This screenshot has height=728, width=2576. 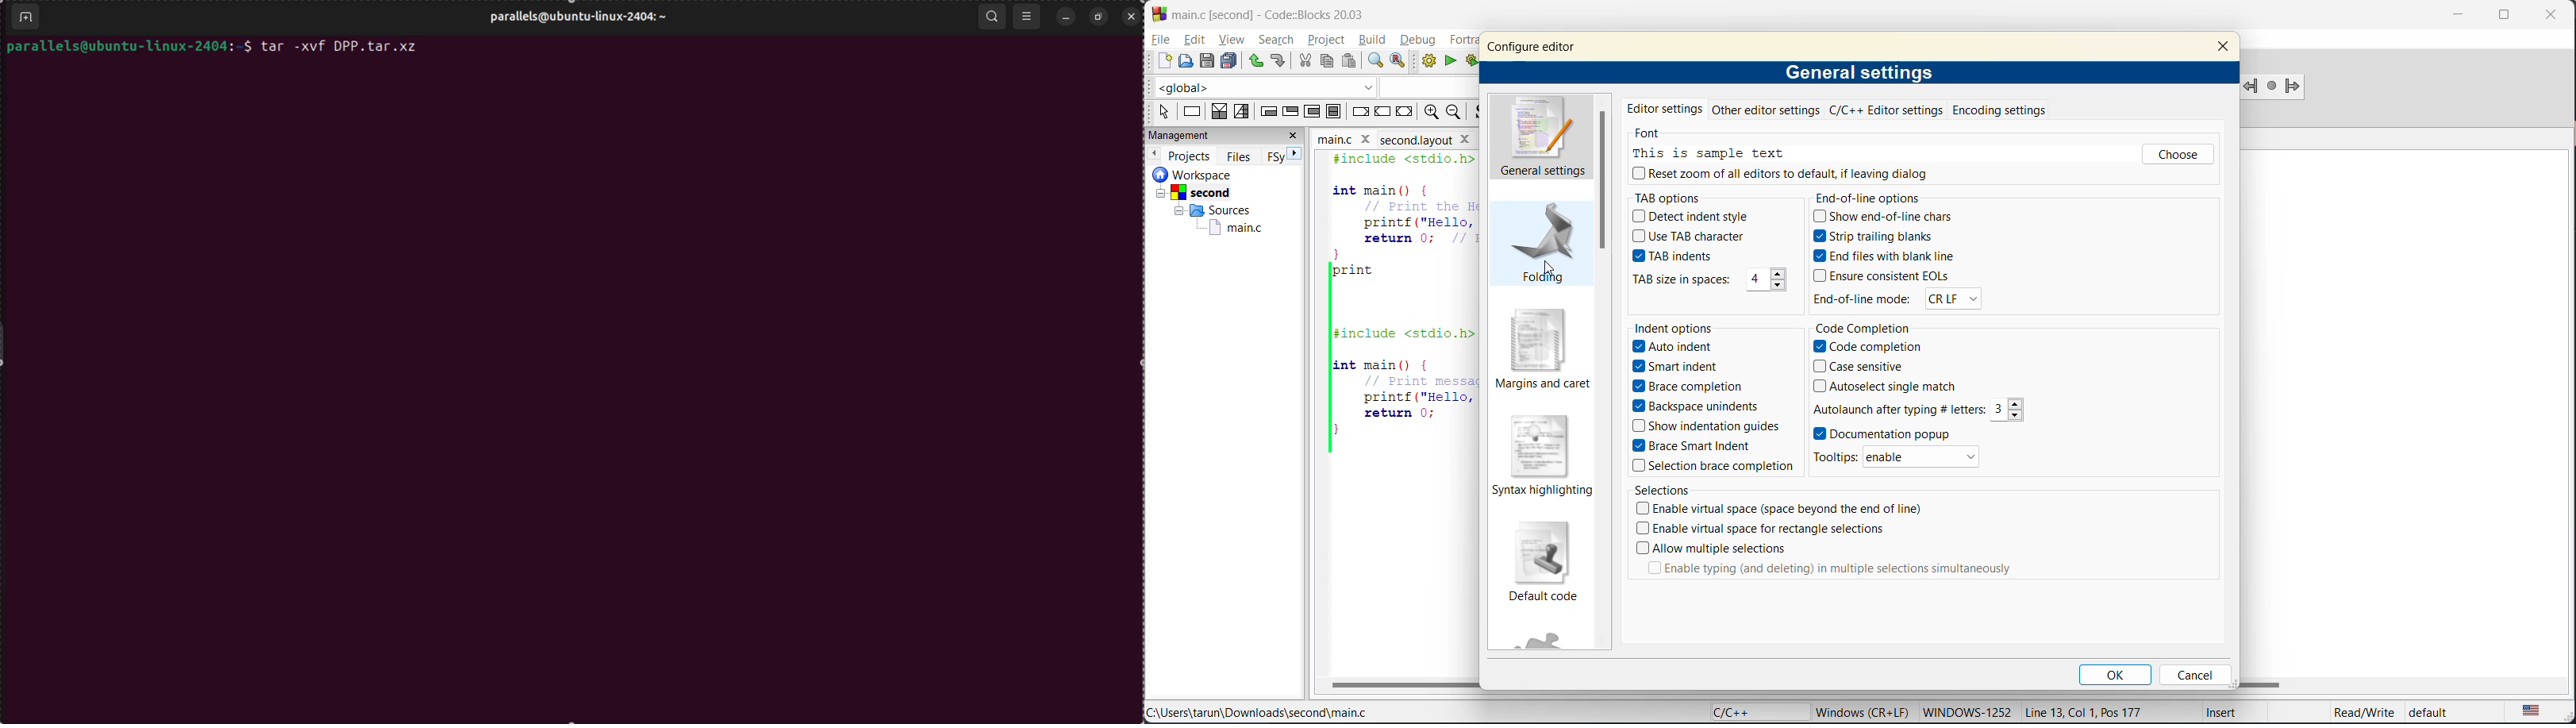 What do you see at coordinates (1694, 406) in the screenshot?
I see `Backspace unindents` at bounding box center [1694, 406].